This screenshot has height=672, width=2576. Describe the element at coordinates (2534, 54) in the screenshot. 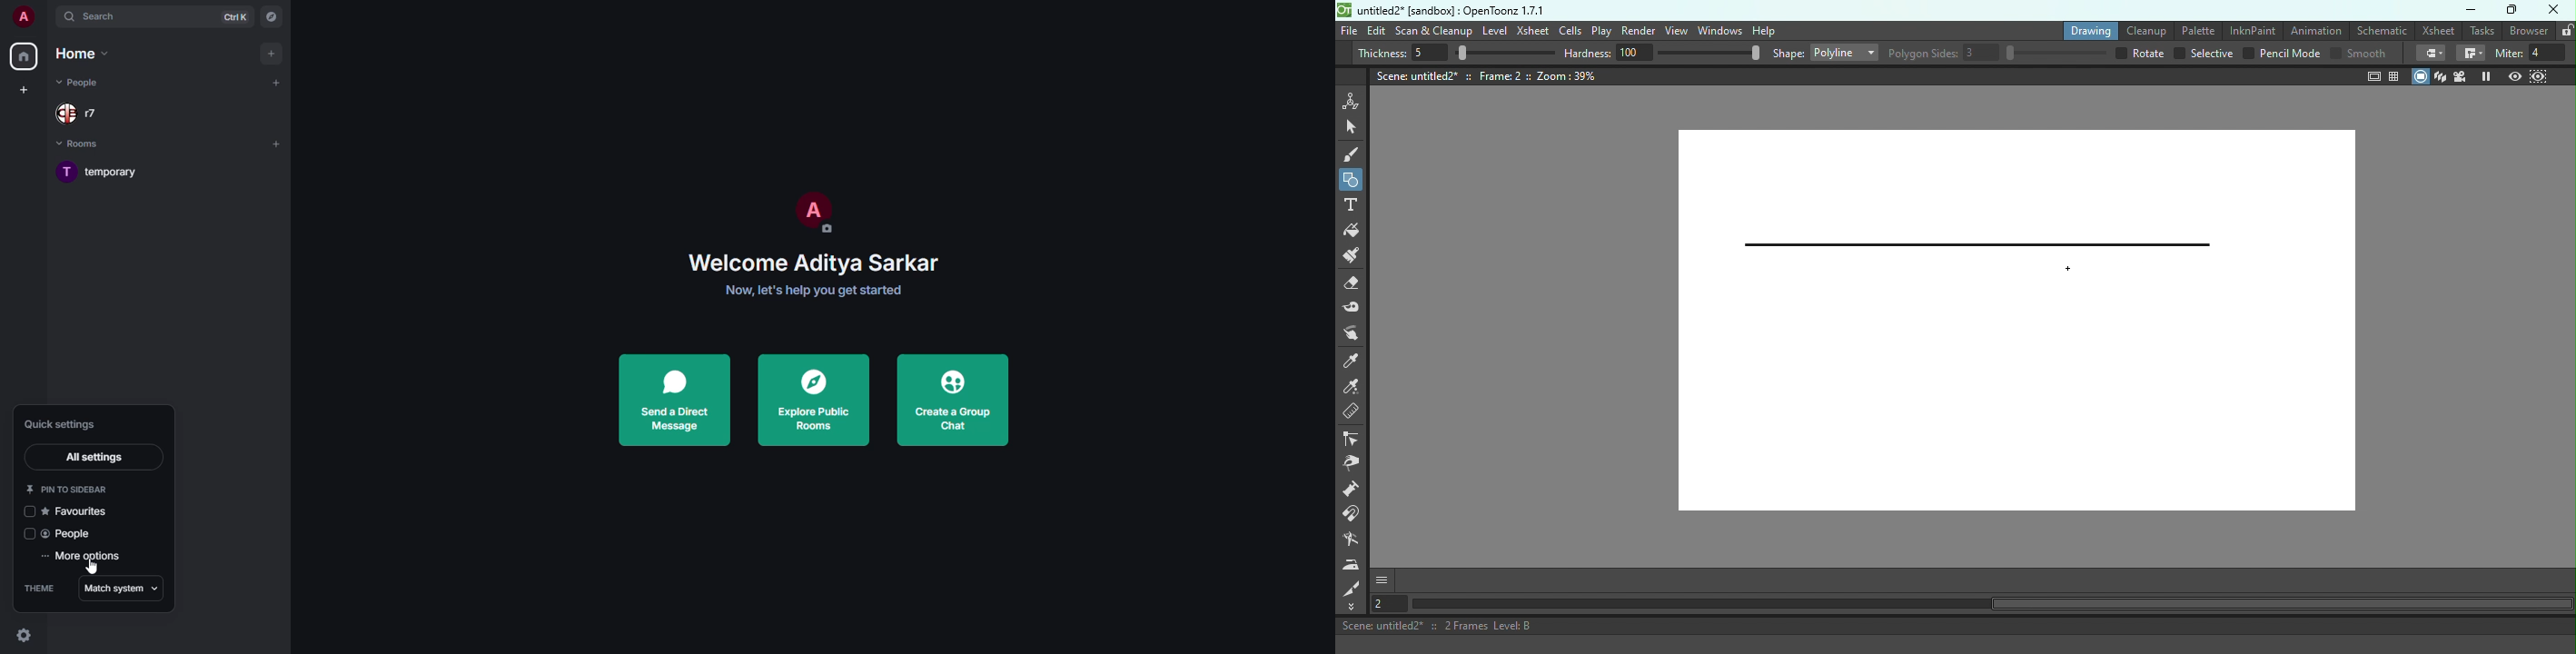

I see `Miter` at that location.